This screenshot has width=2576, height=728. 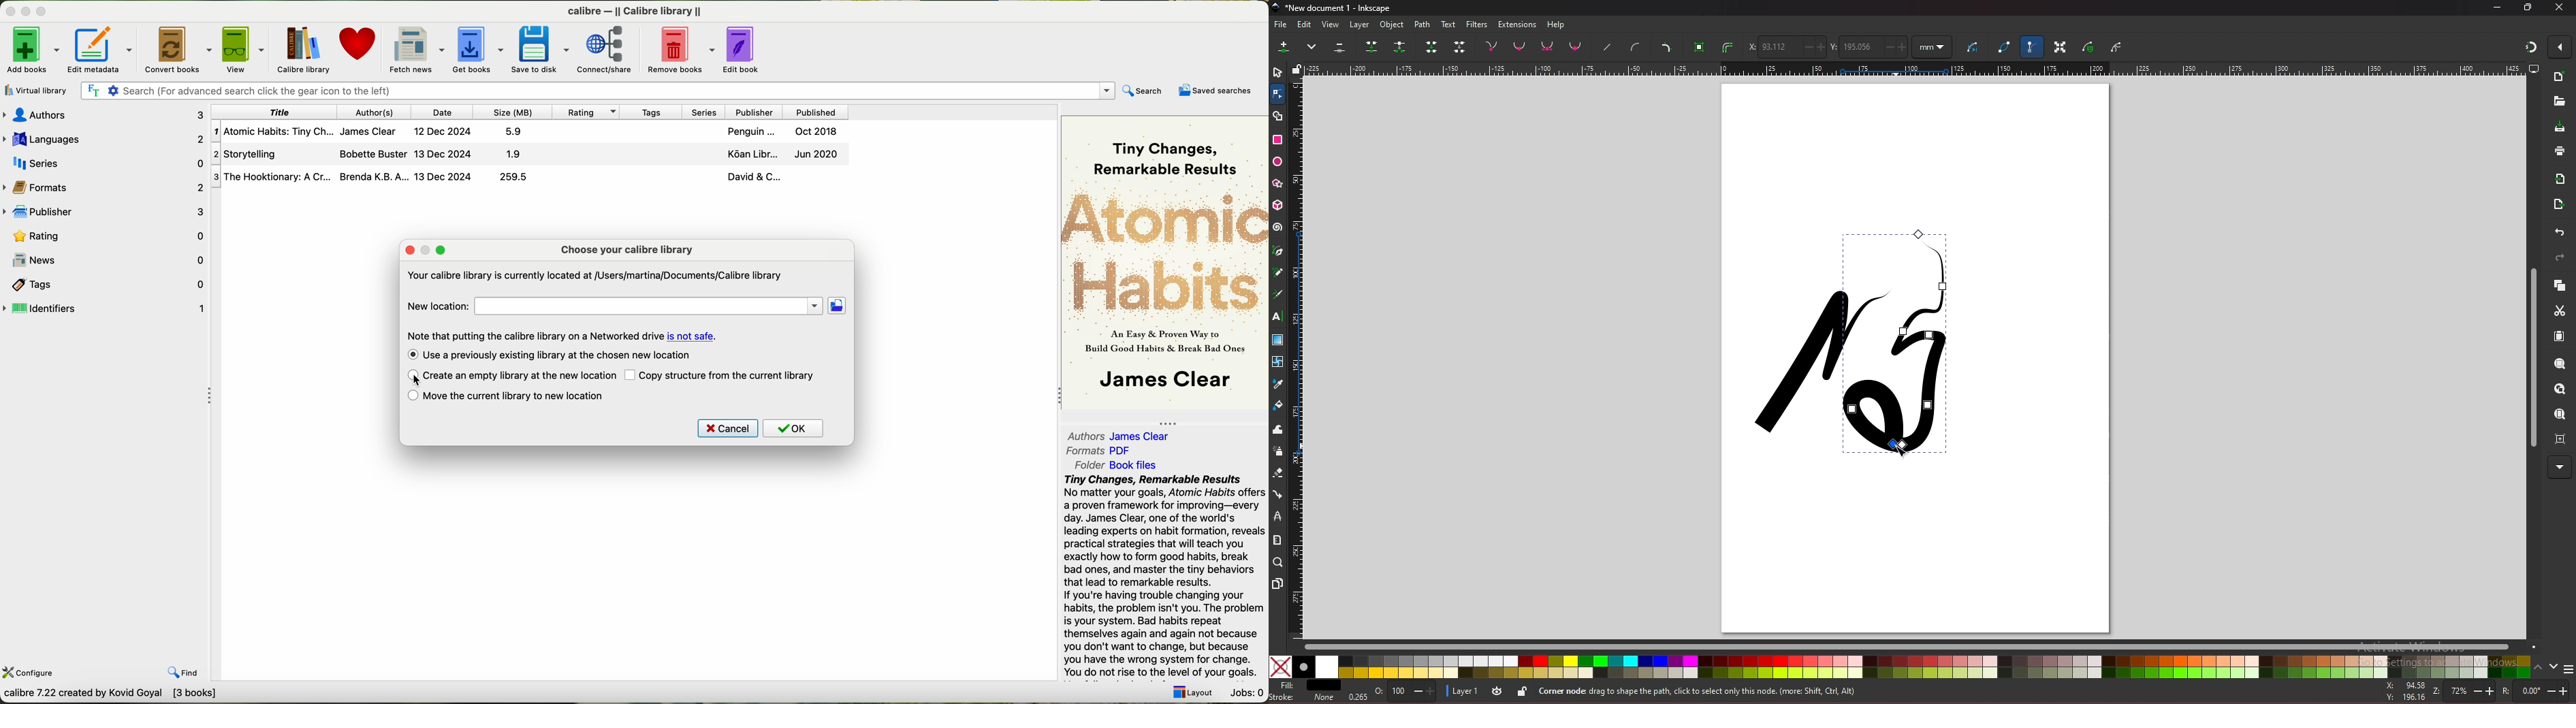 What do you see at coordinates (1313, 46) in the screenshot?
I see `more` at bounding box center [1313, 46].